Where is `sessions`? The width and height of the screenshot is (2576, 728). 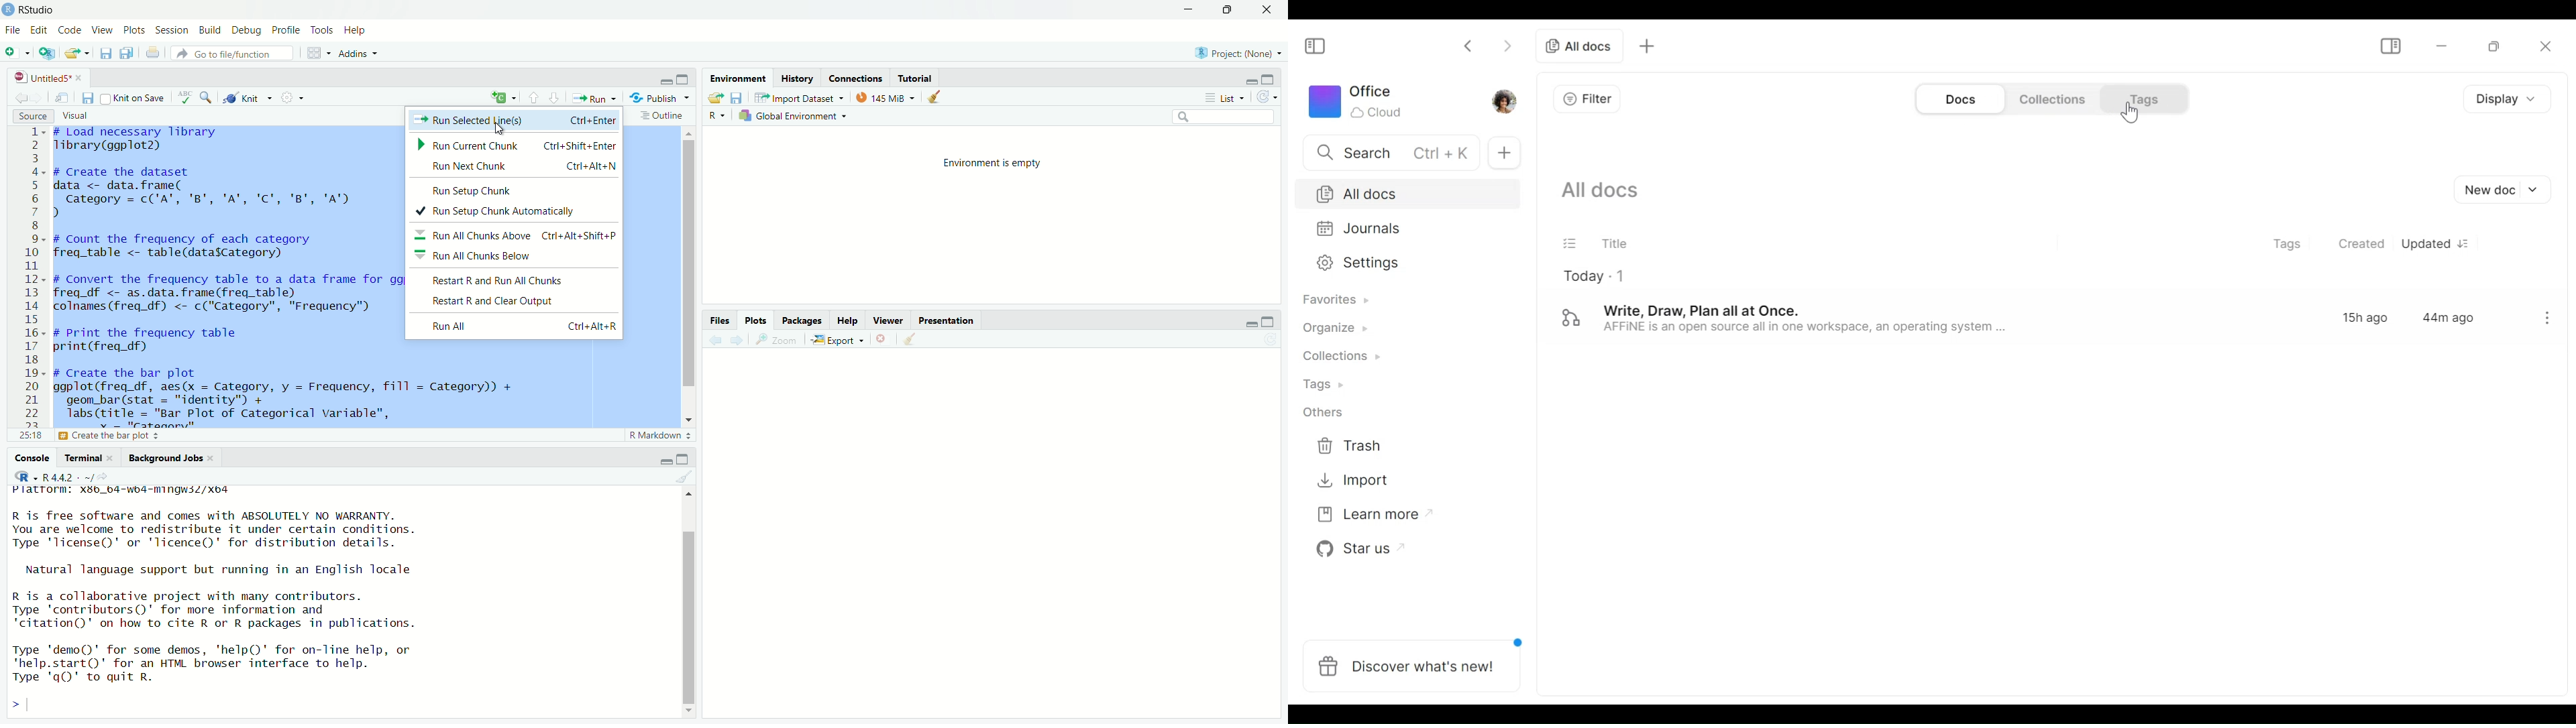 sessions is located at coordinates (171, 30).